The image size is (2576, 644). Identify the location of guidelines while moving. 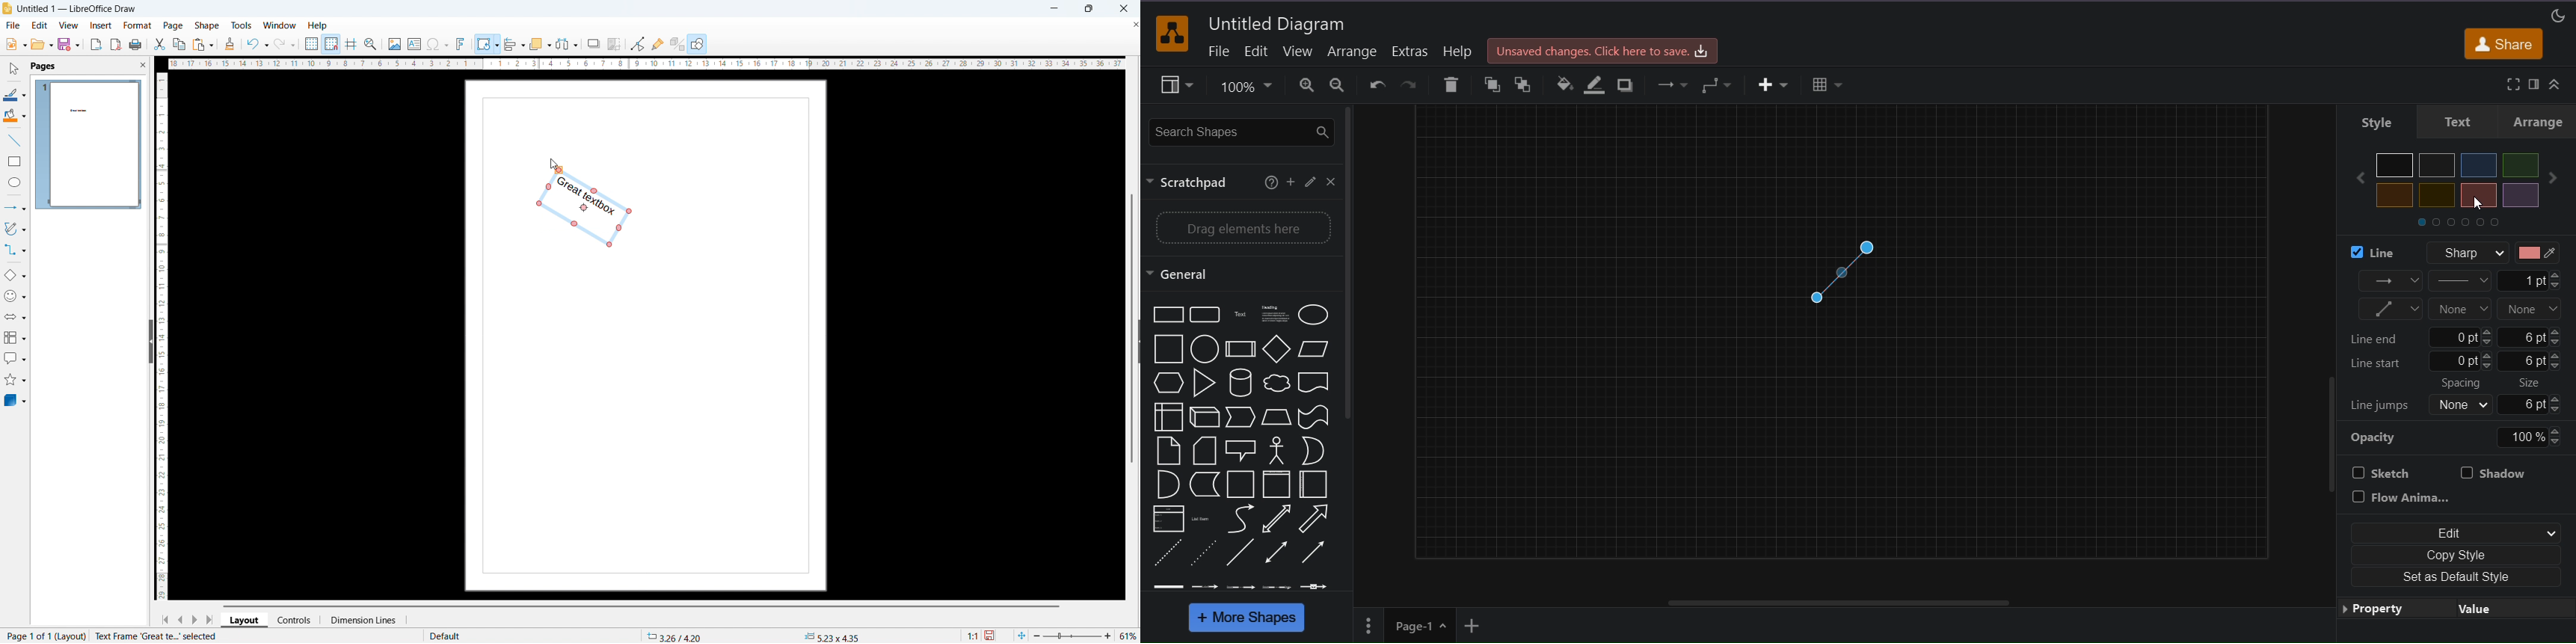
(352, 44).